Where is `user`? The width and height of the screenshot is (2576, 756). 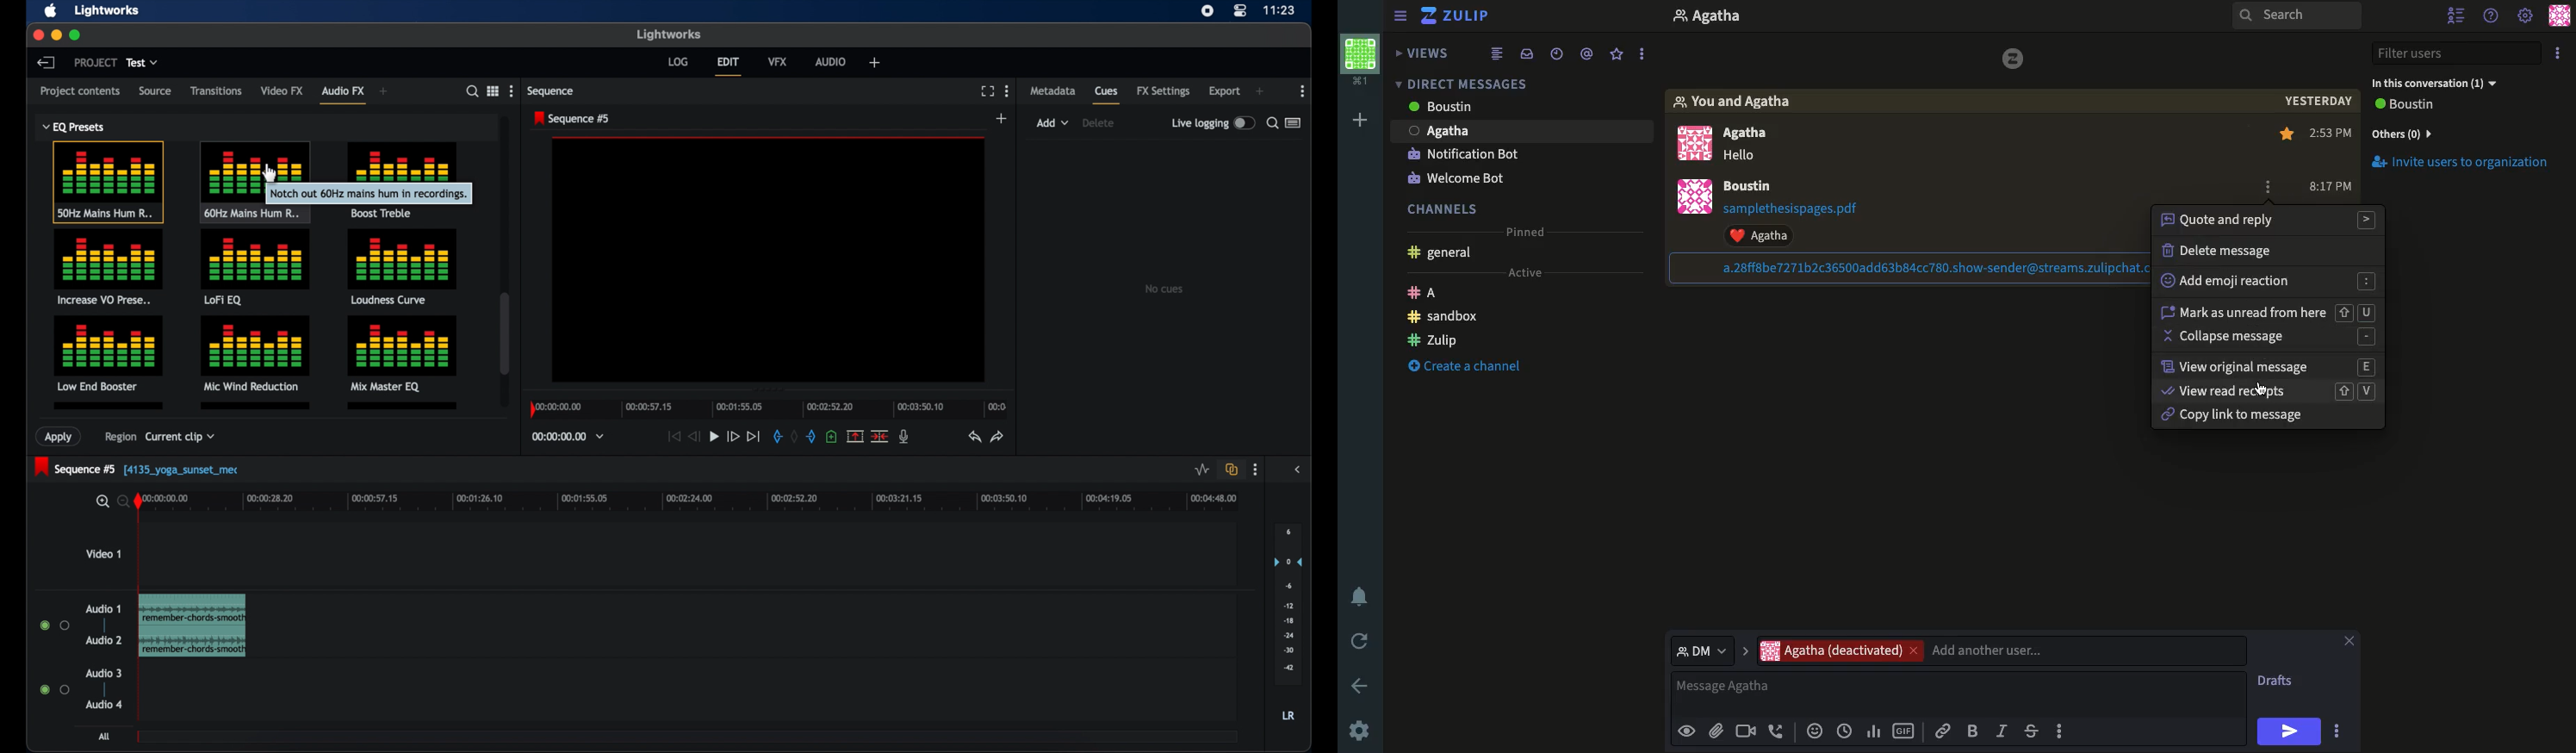 user is located at coordinates (1751, 187).